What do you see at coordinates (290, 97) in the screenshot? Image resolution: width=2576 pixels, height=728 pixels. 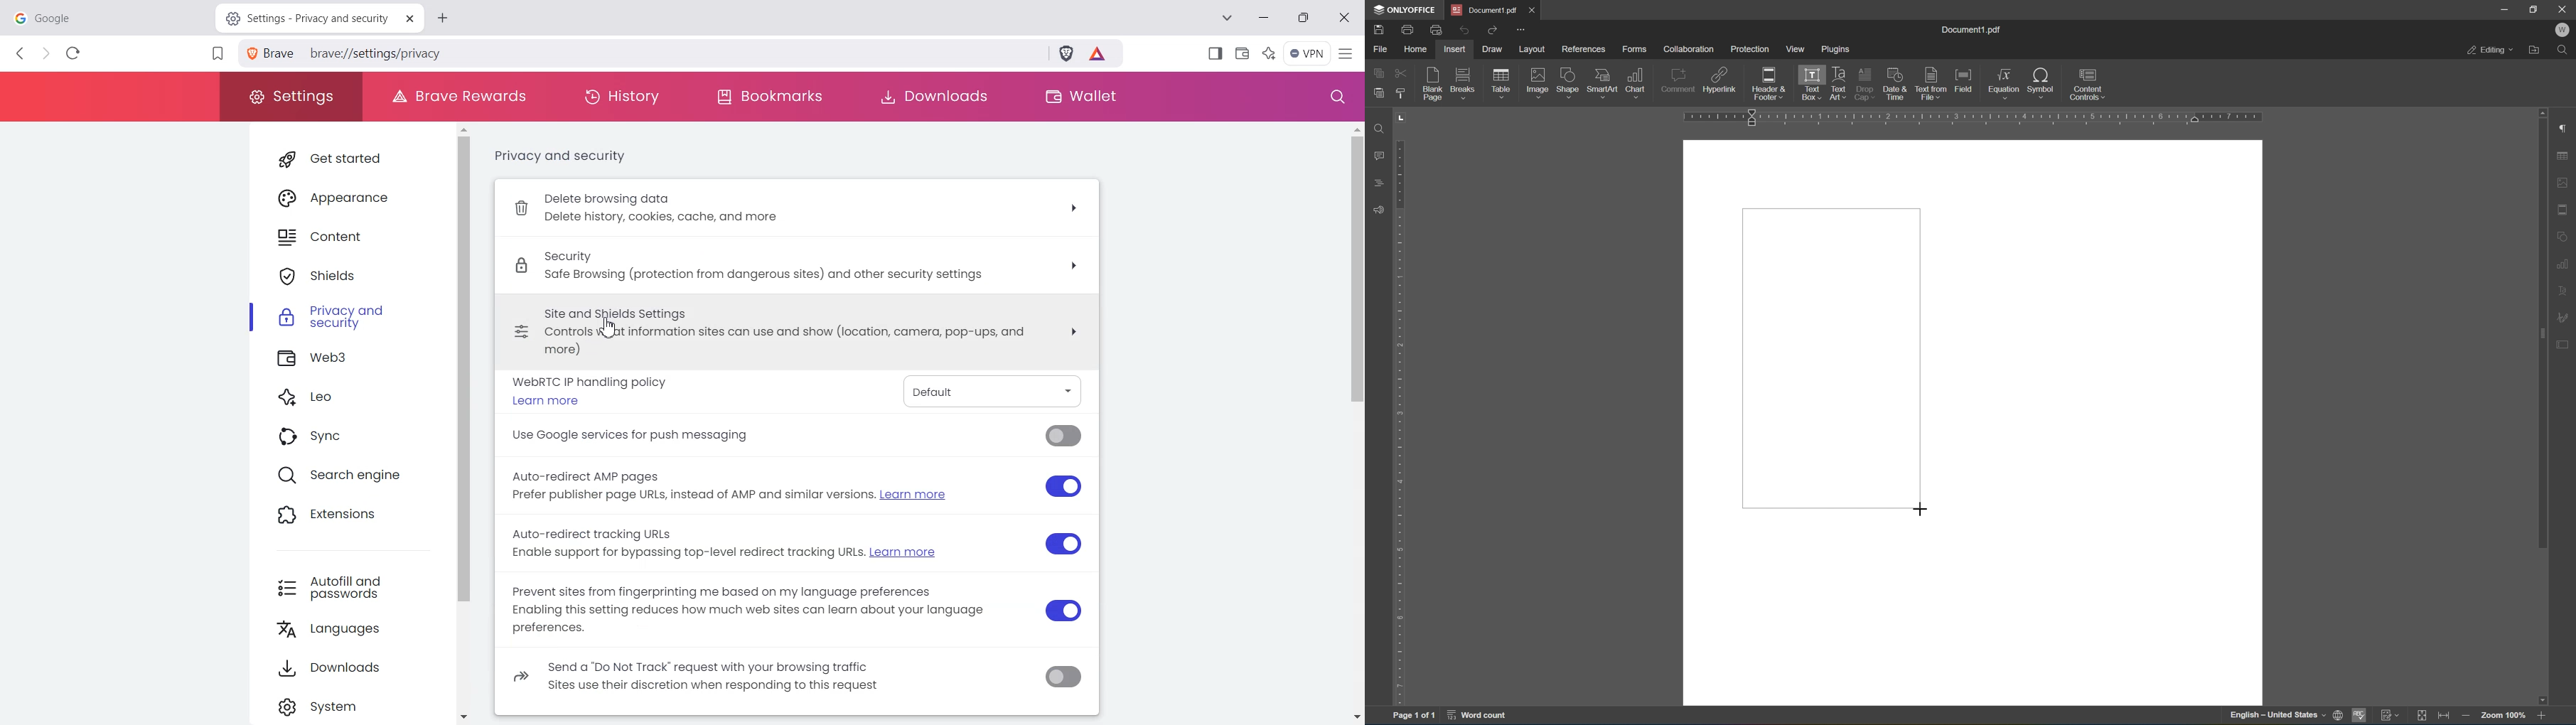 I see `Settings` at bounding box center [290, 97].